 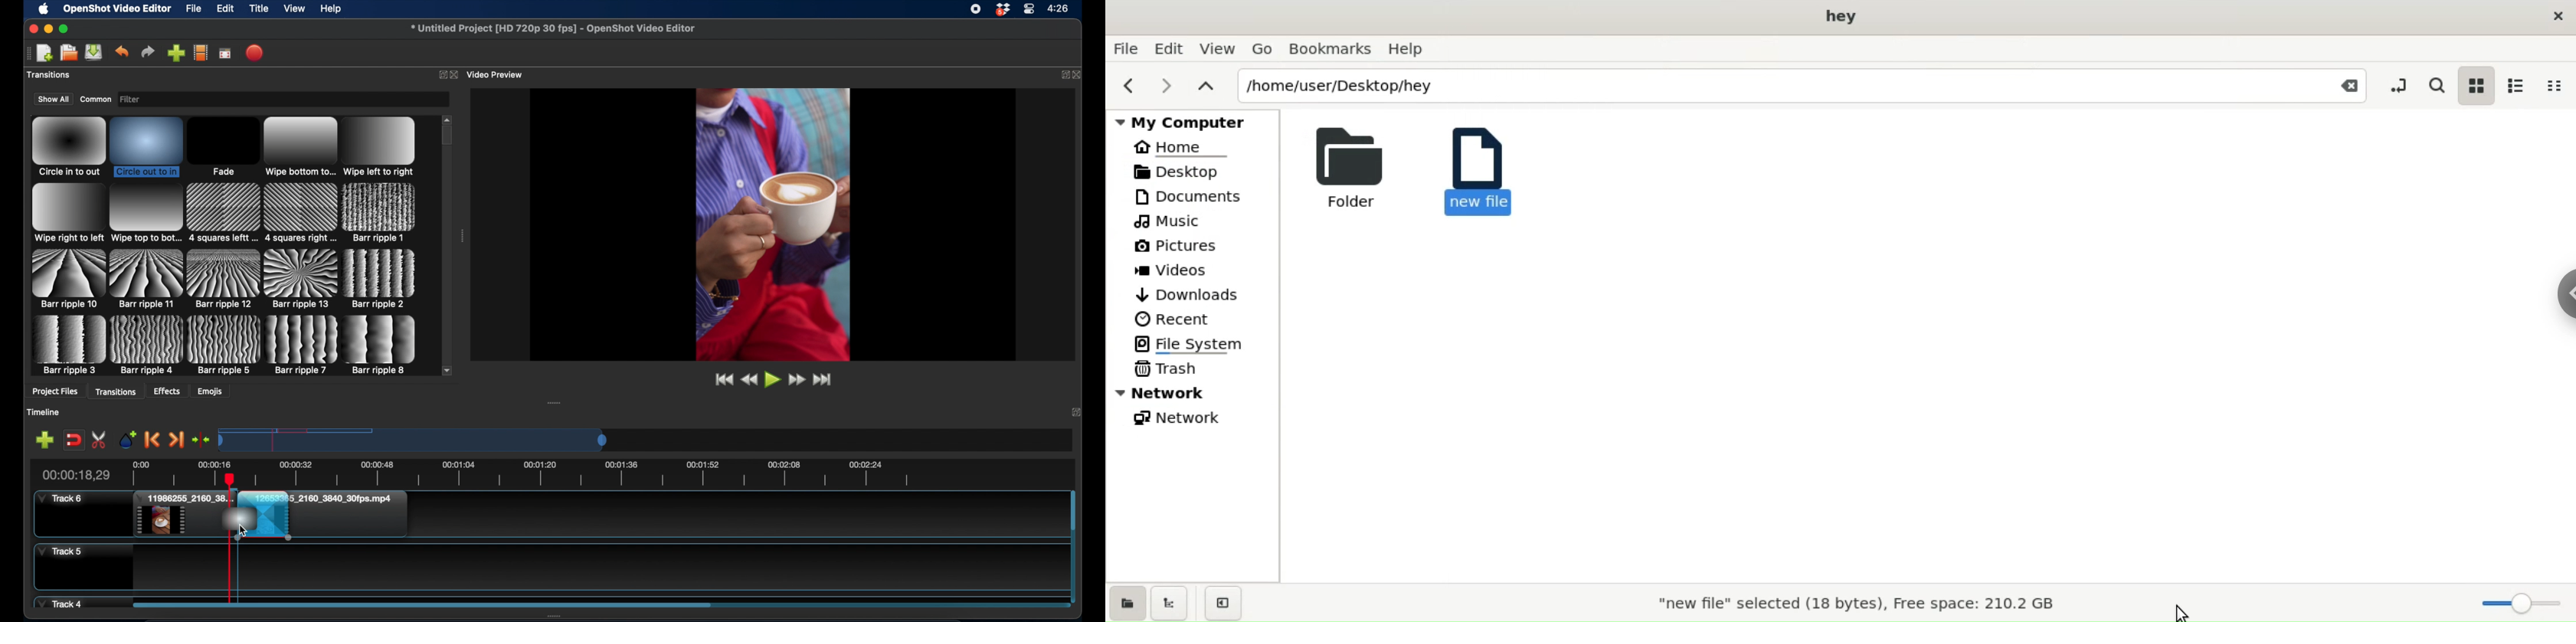 I want to click on close, so click(x=1080, y=74).